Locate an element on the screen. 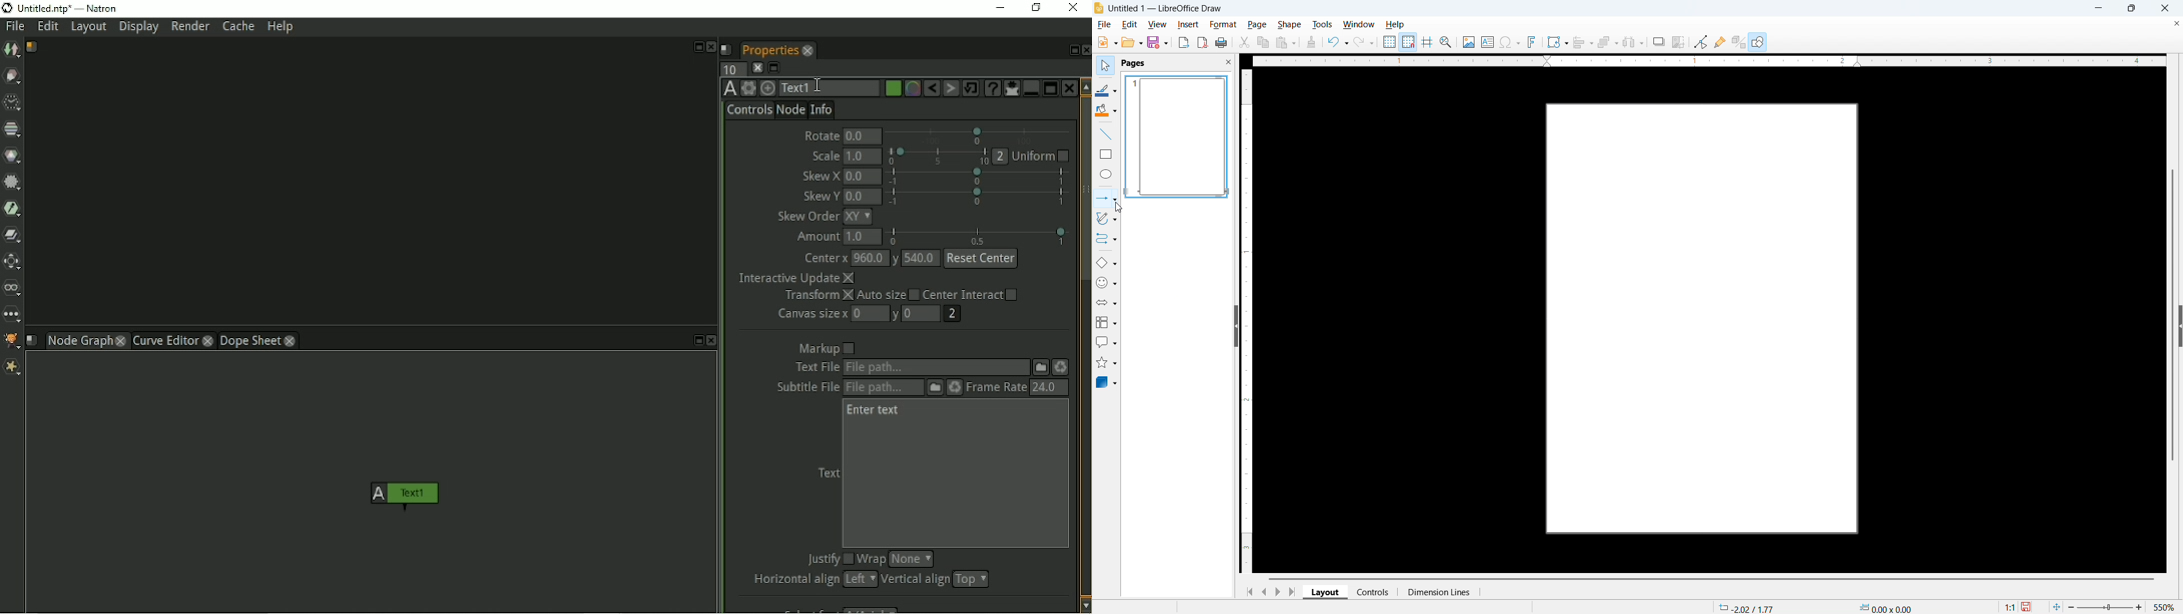  Copy  is located at coordinates (1264, 42).